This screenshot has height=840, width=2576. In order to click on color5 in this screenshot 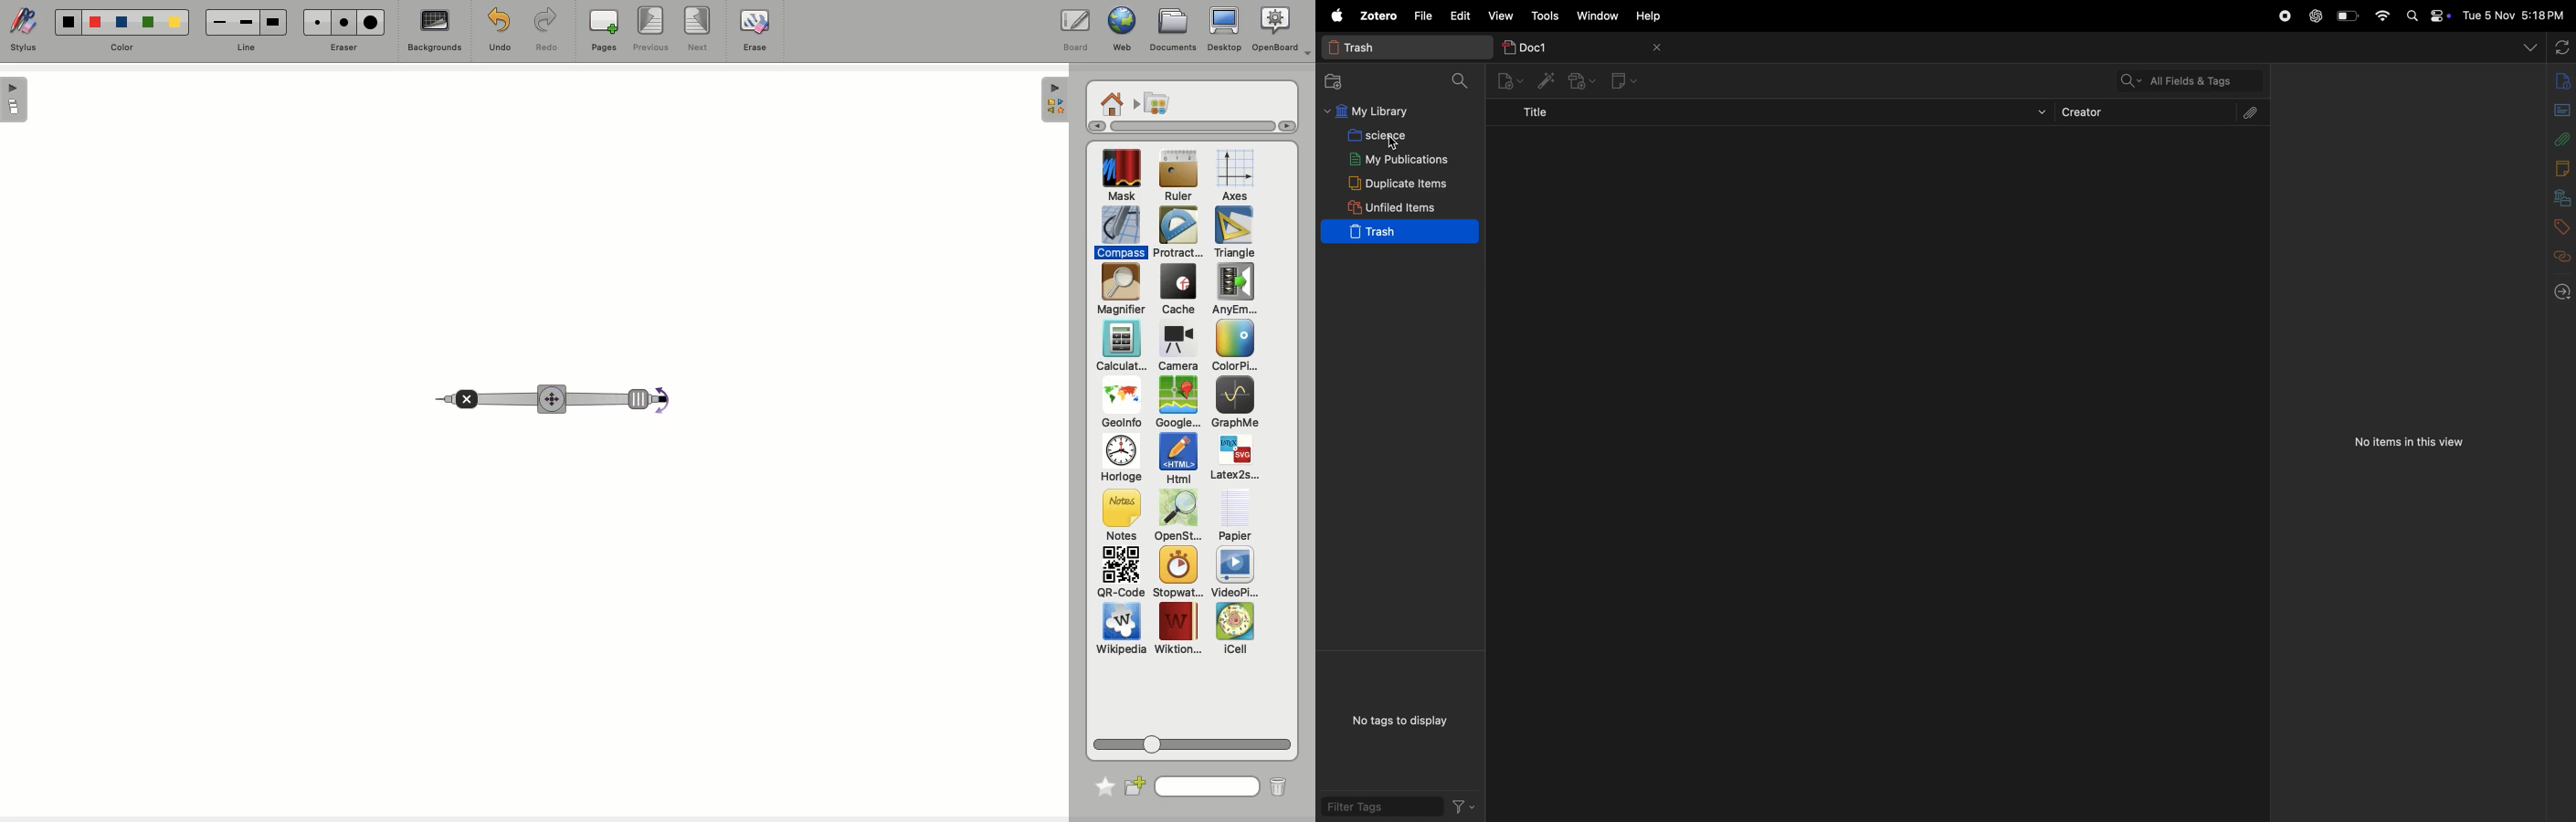, I will do `click(174, 24)`.